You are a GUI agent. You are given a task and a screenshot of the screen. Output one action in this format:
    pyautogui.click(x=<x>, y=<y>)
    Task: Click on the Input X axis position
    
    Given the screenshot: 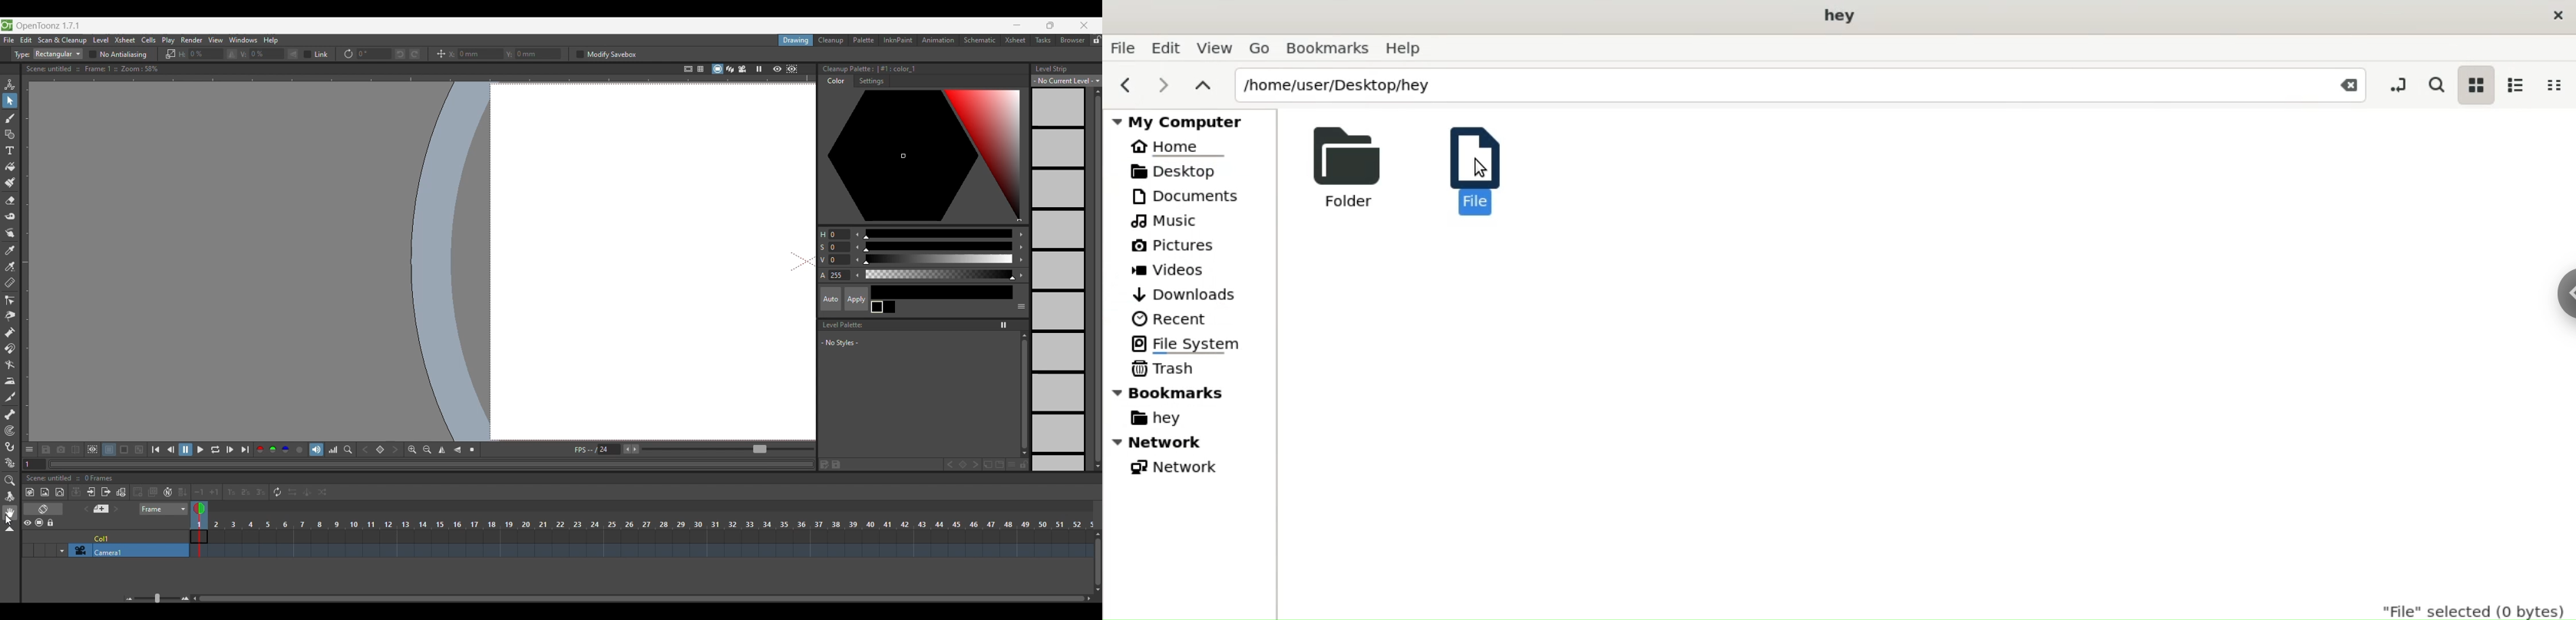 What is the action you would take?
    pyautogui.click(x=477, y=53)
    